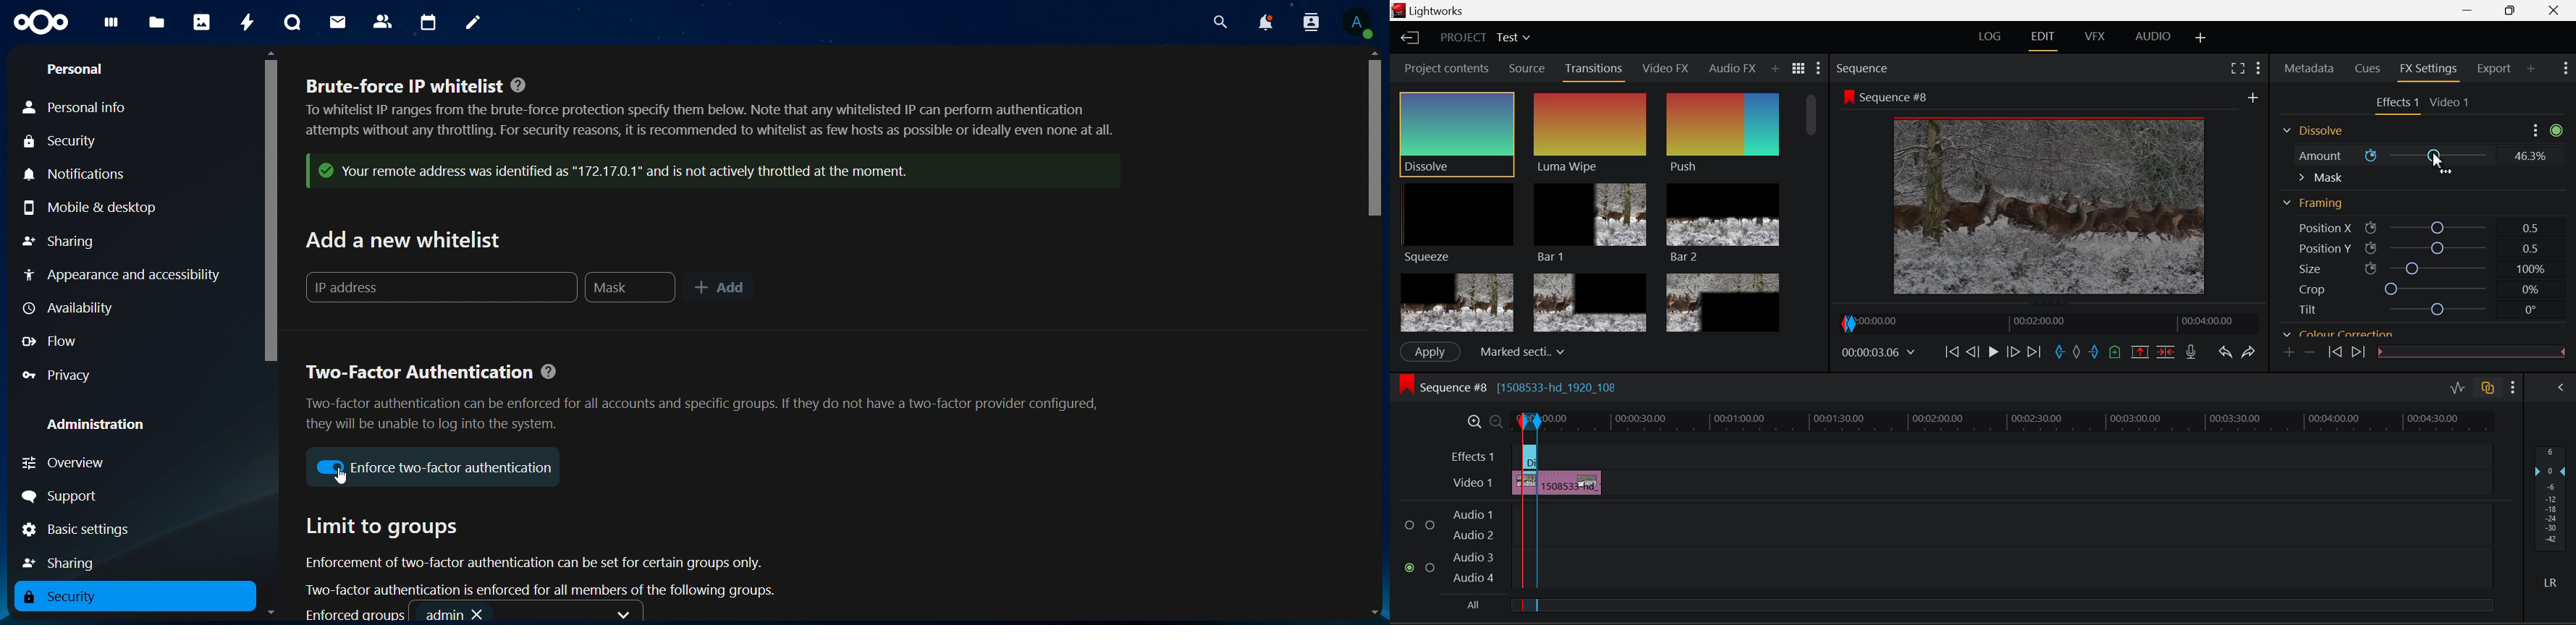 The height and width of the screenshot is (644, 2576). What do you see at coordinates (2412, 309) in the screenshot?
I see `Tilt` at bounding box center [2412, 309].